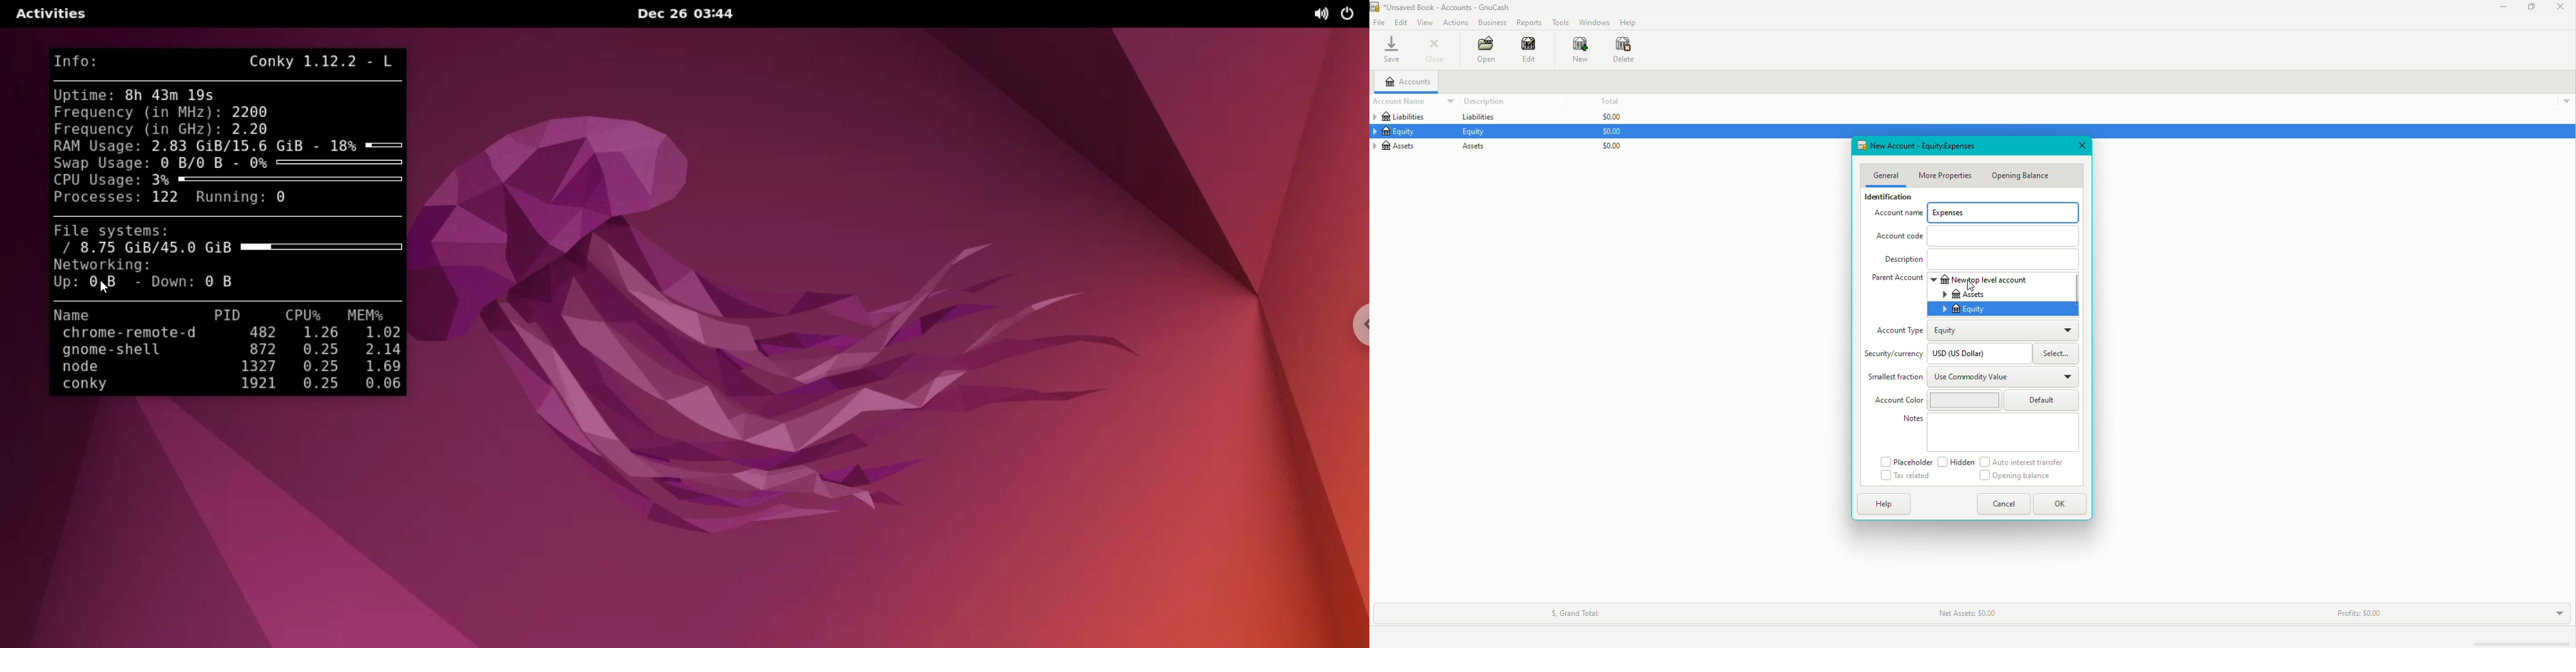  What do you see at coordinates (2007, 506) in the screenshot?
I see `Cancel` at bounding box center [2007, 506].